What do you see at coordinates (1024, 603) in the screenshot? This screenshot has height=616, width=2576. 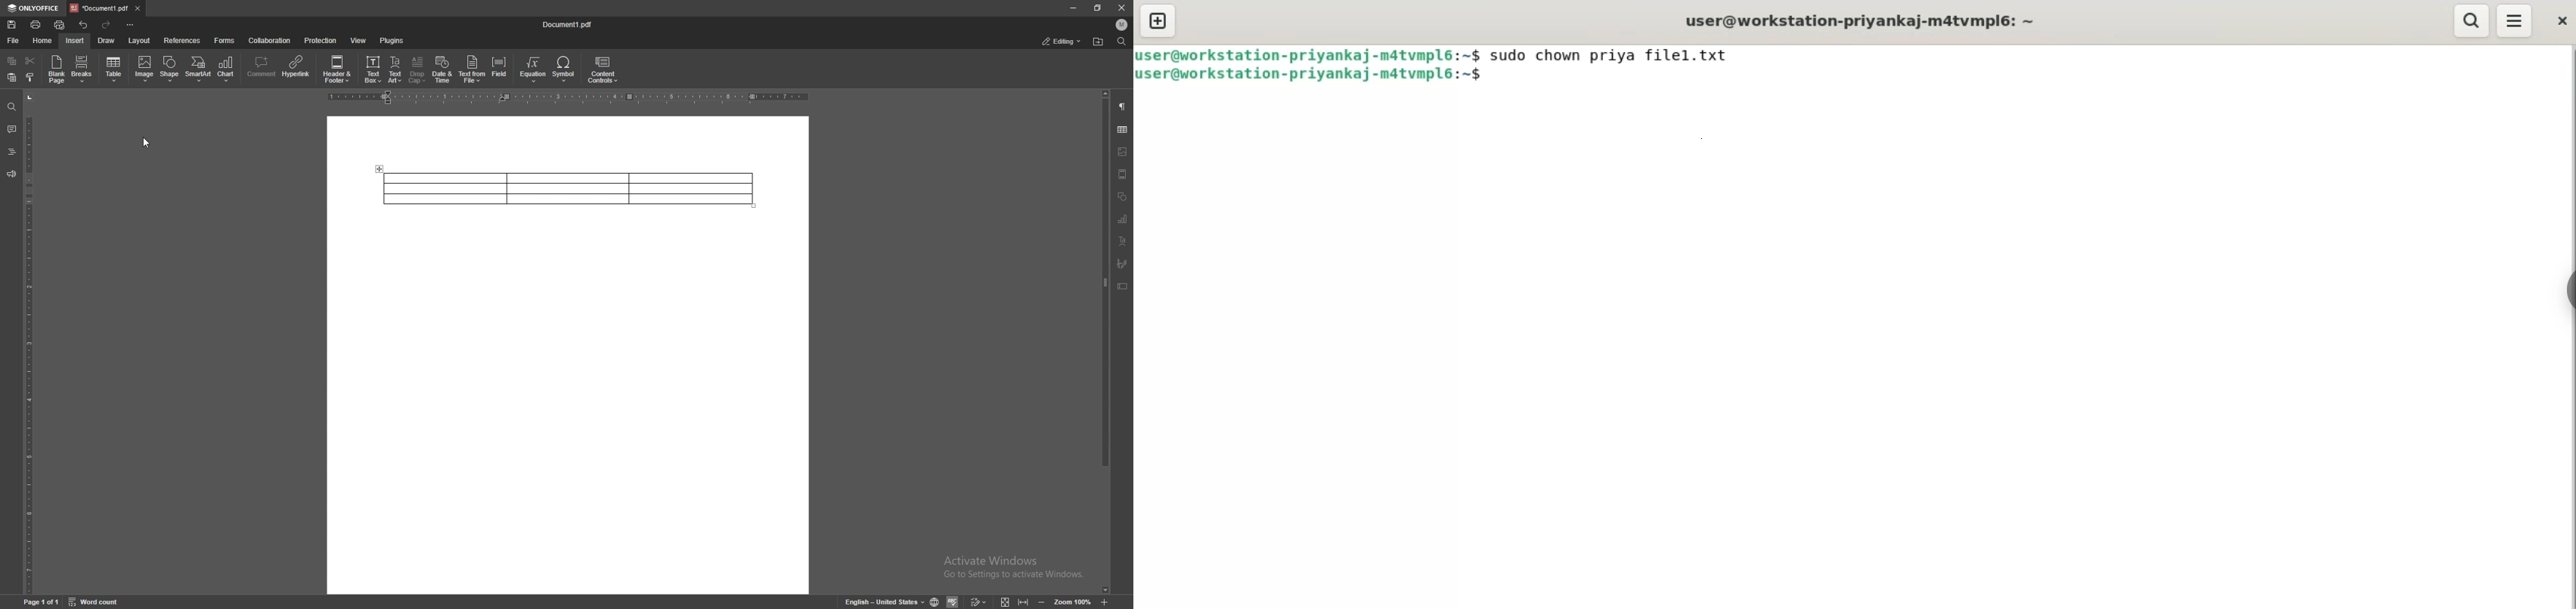 I see `fit to width` at bounding box center [1024, 603].